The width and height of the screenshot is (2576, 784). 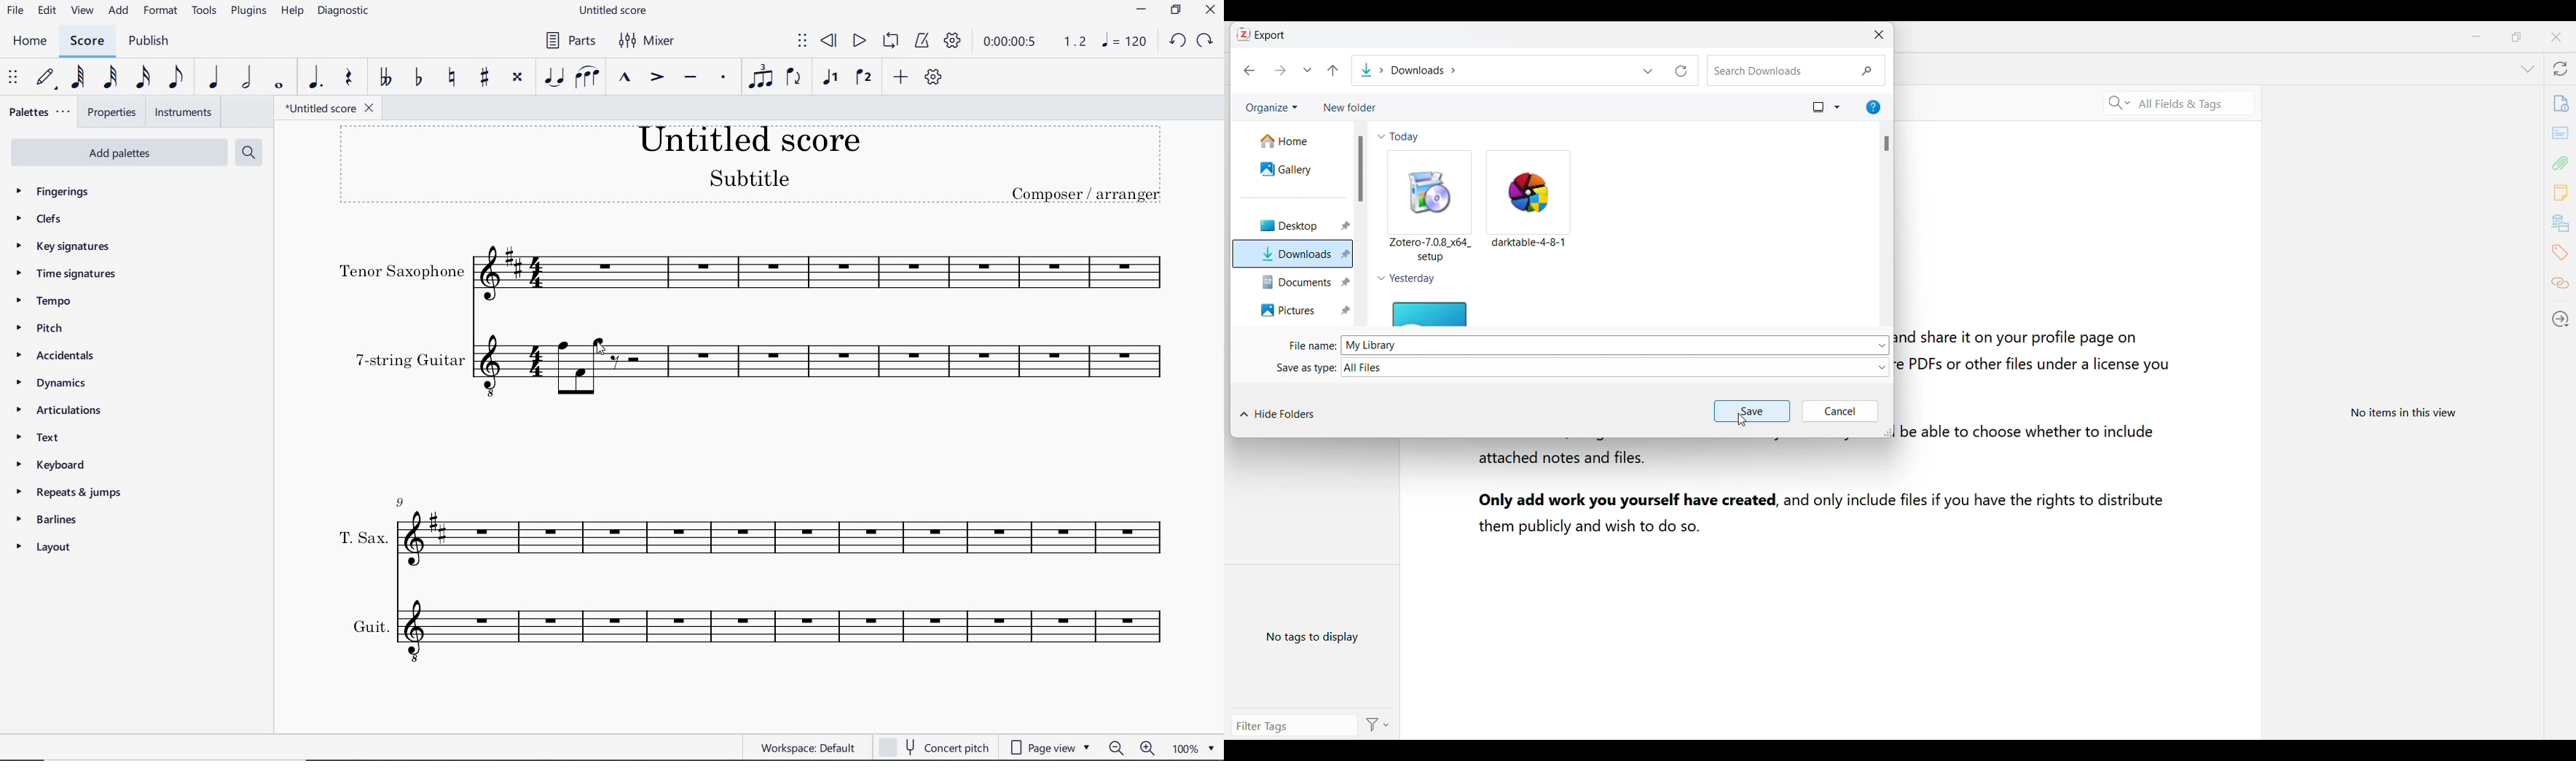 What do you see at coordinates (2527, 68) in the screenshot?
I see `List all tabs` at bounding box center [2527, 68].